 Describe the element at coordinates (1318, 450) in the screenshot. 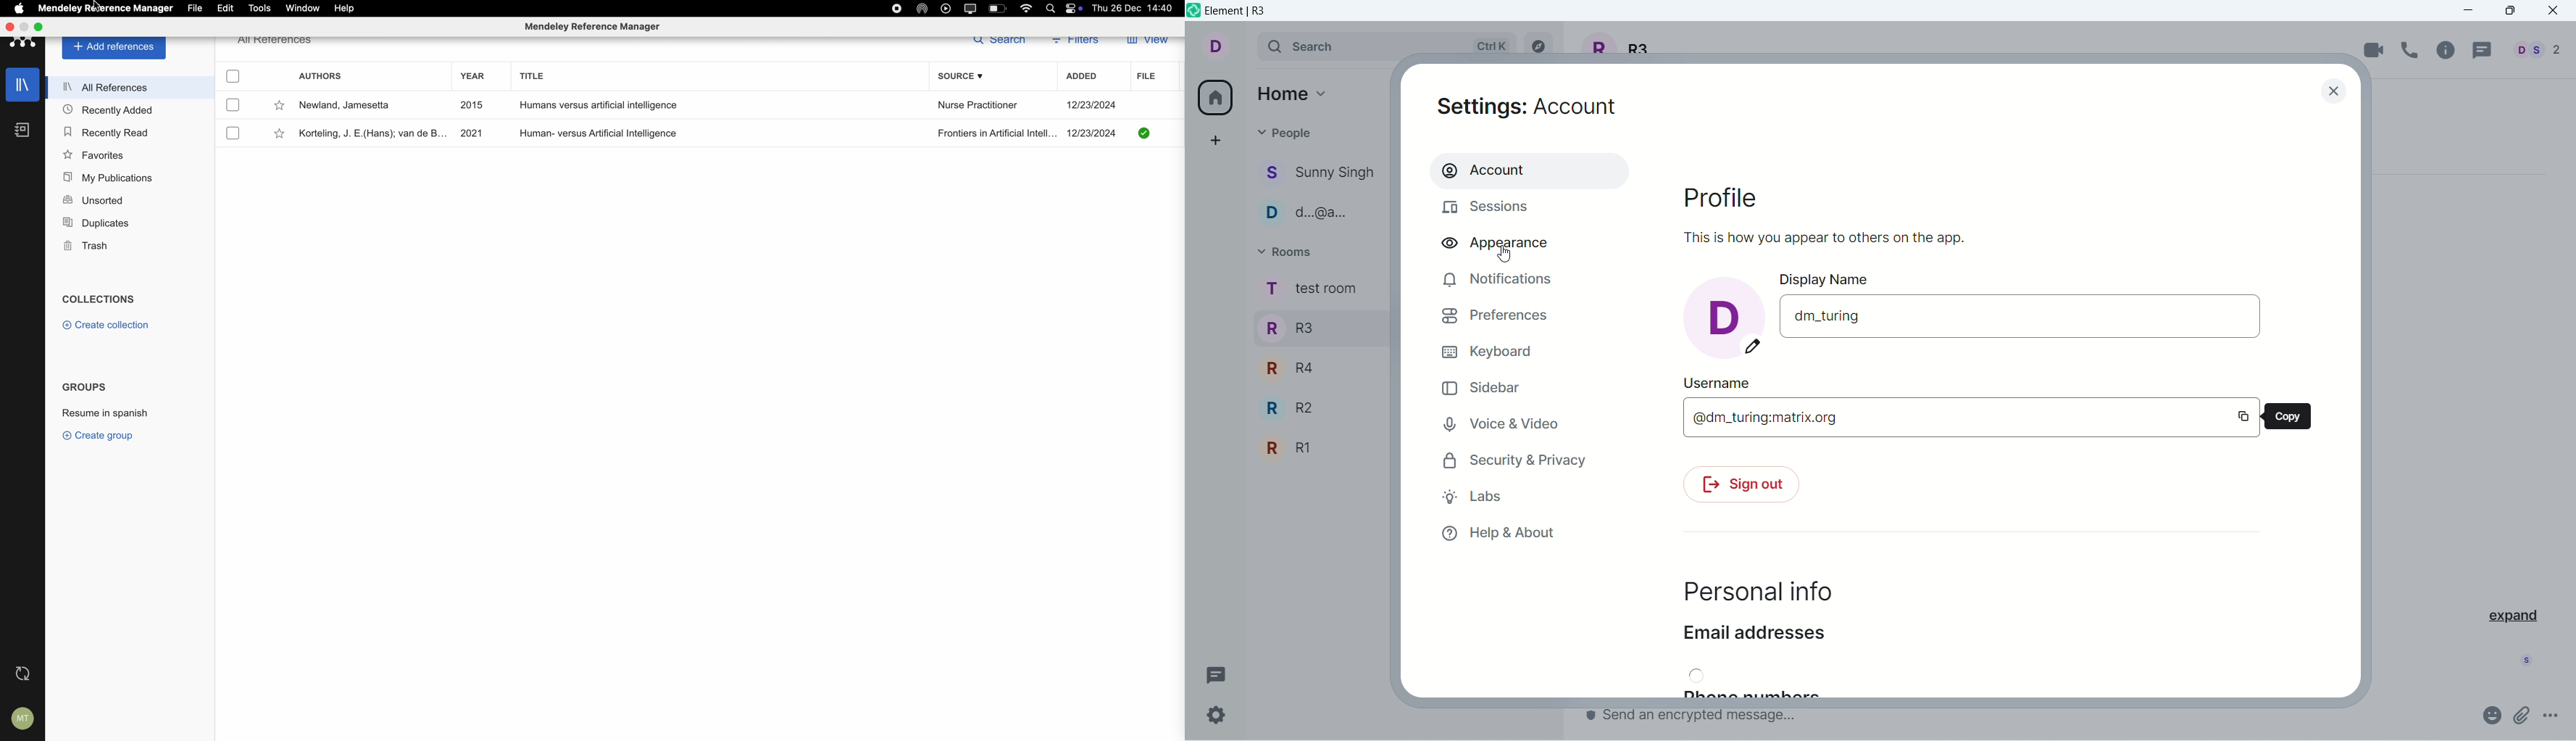

I see `R1` at that location.